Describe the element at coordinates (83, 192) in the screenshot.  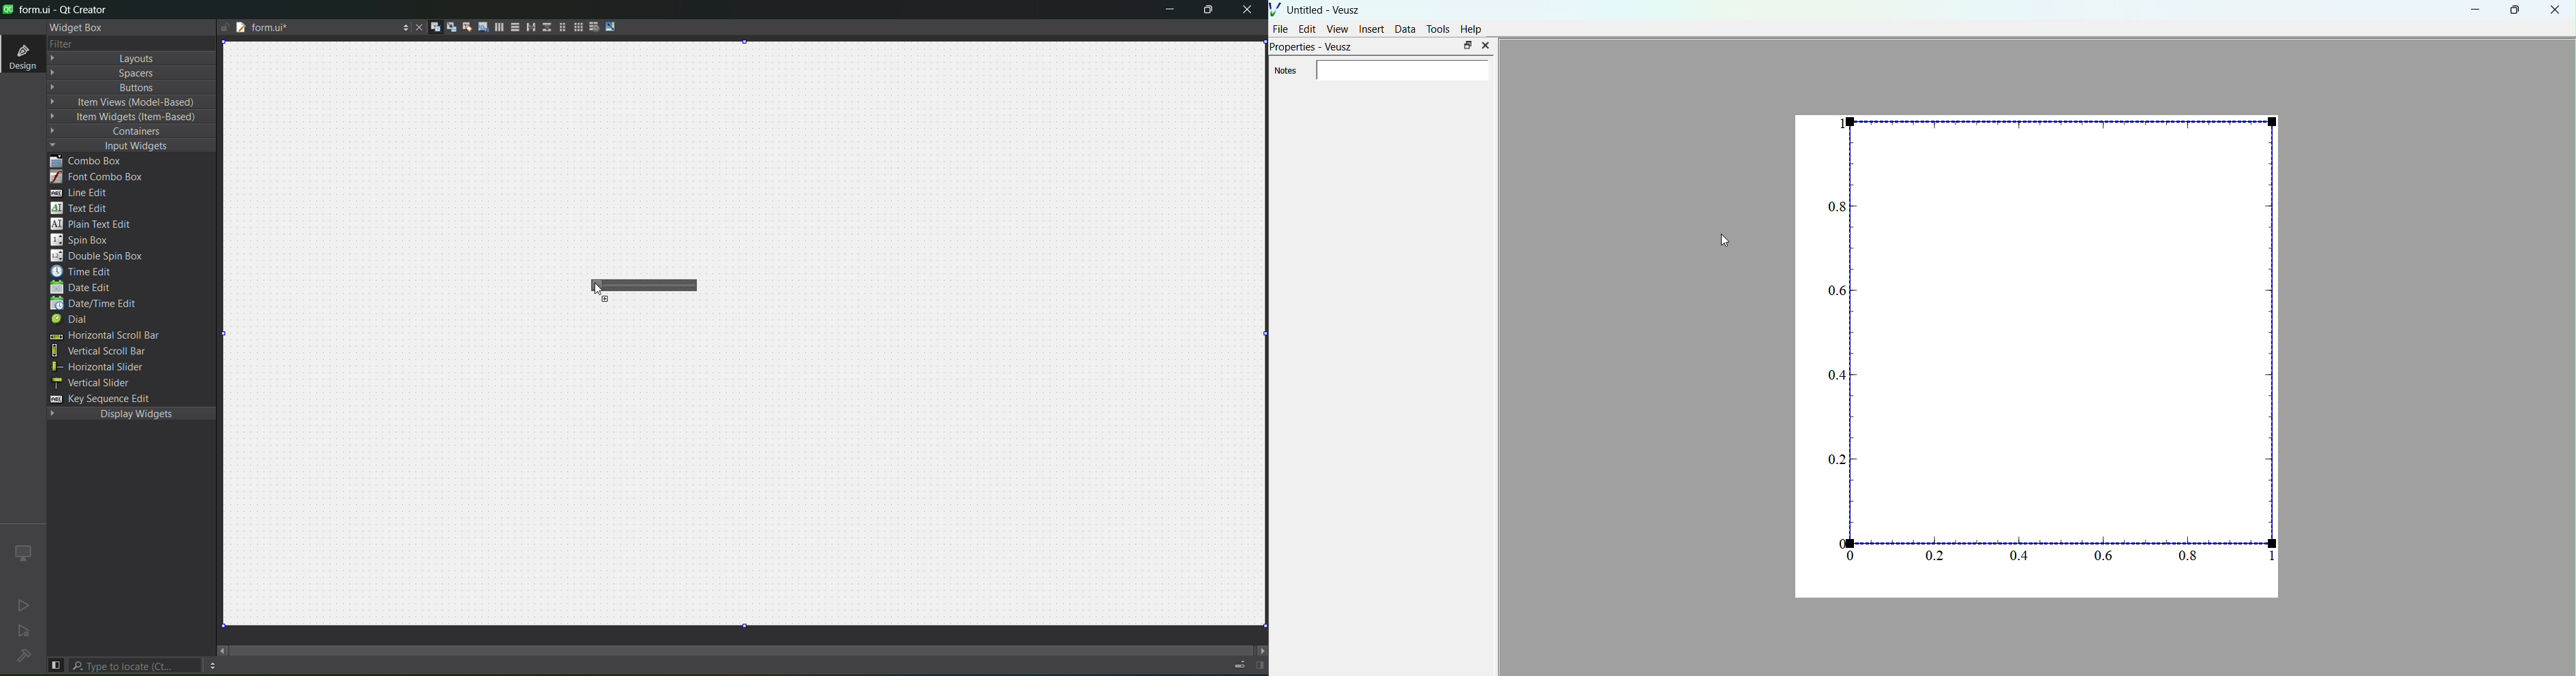
I see `line edit` at that location.